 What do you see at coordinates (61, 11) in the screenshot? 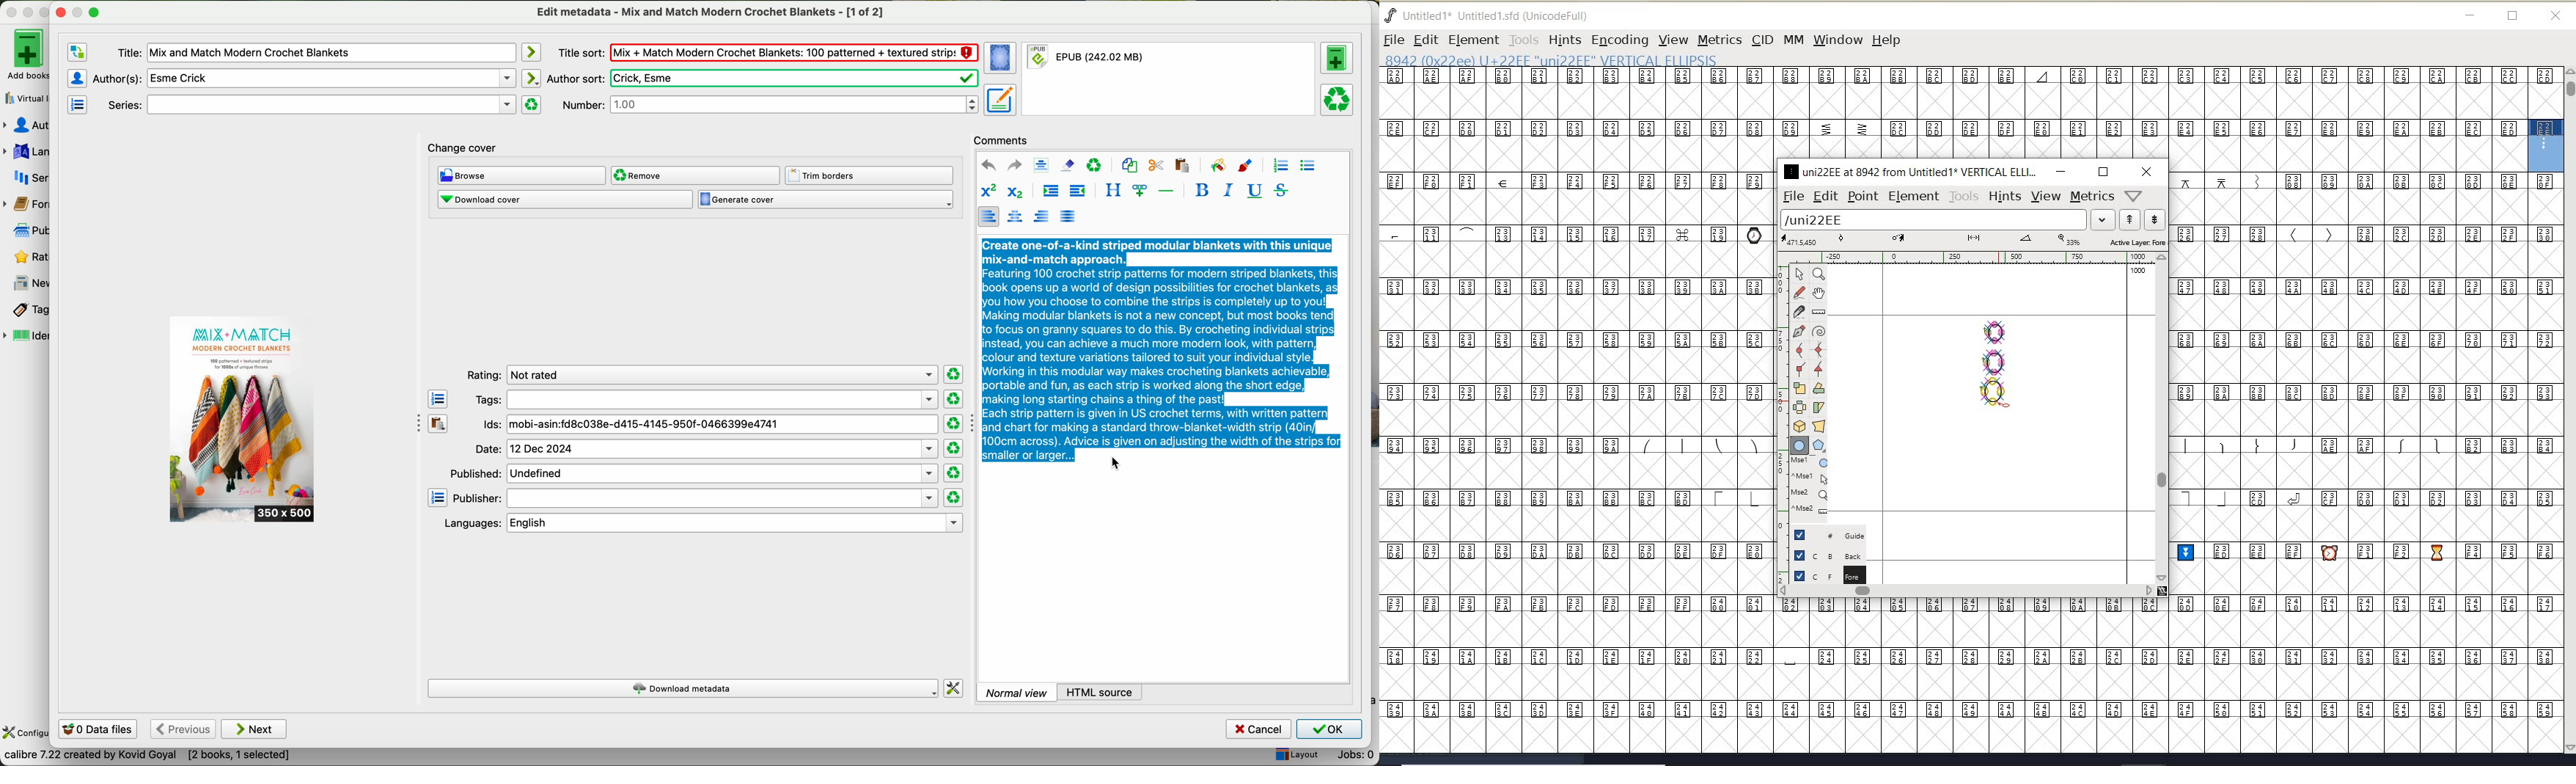
I see `close window` at bounding box center [61, 11].